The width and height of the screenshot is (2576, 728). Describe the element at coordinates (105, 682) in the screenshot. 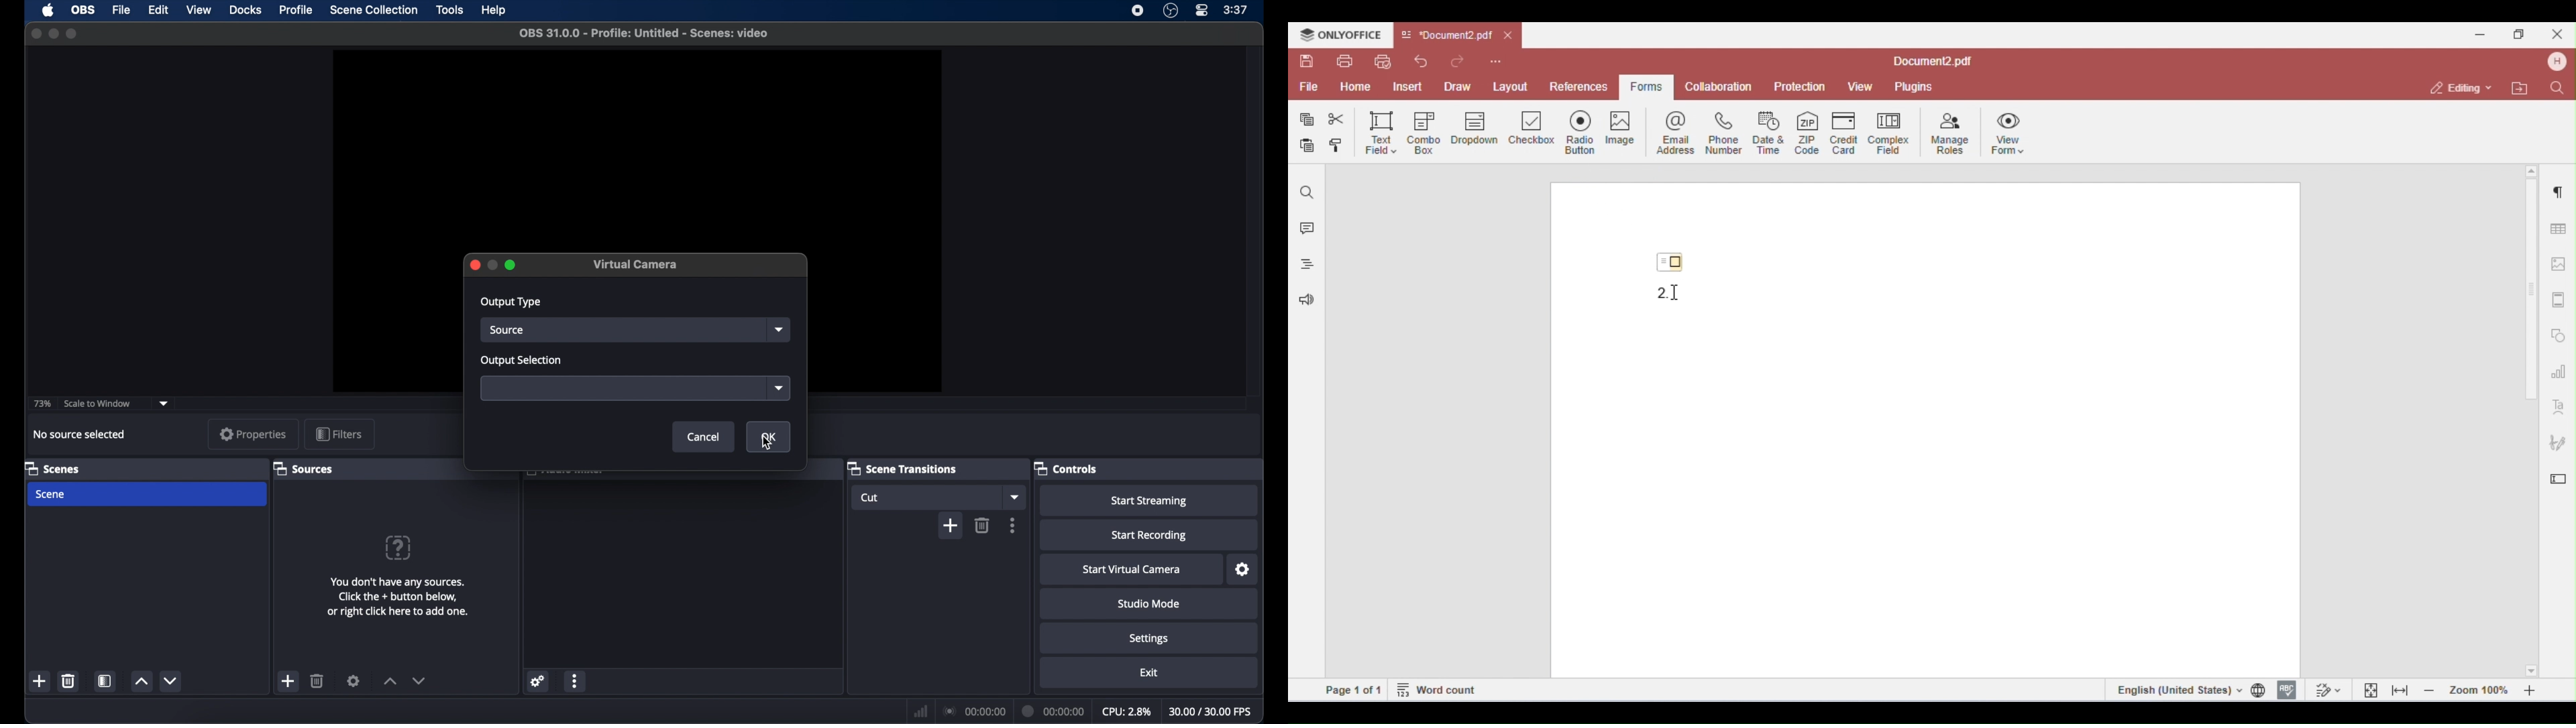

I see `scene filters` at that location.